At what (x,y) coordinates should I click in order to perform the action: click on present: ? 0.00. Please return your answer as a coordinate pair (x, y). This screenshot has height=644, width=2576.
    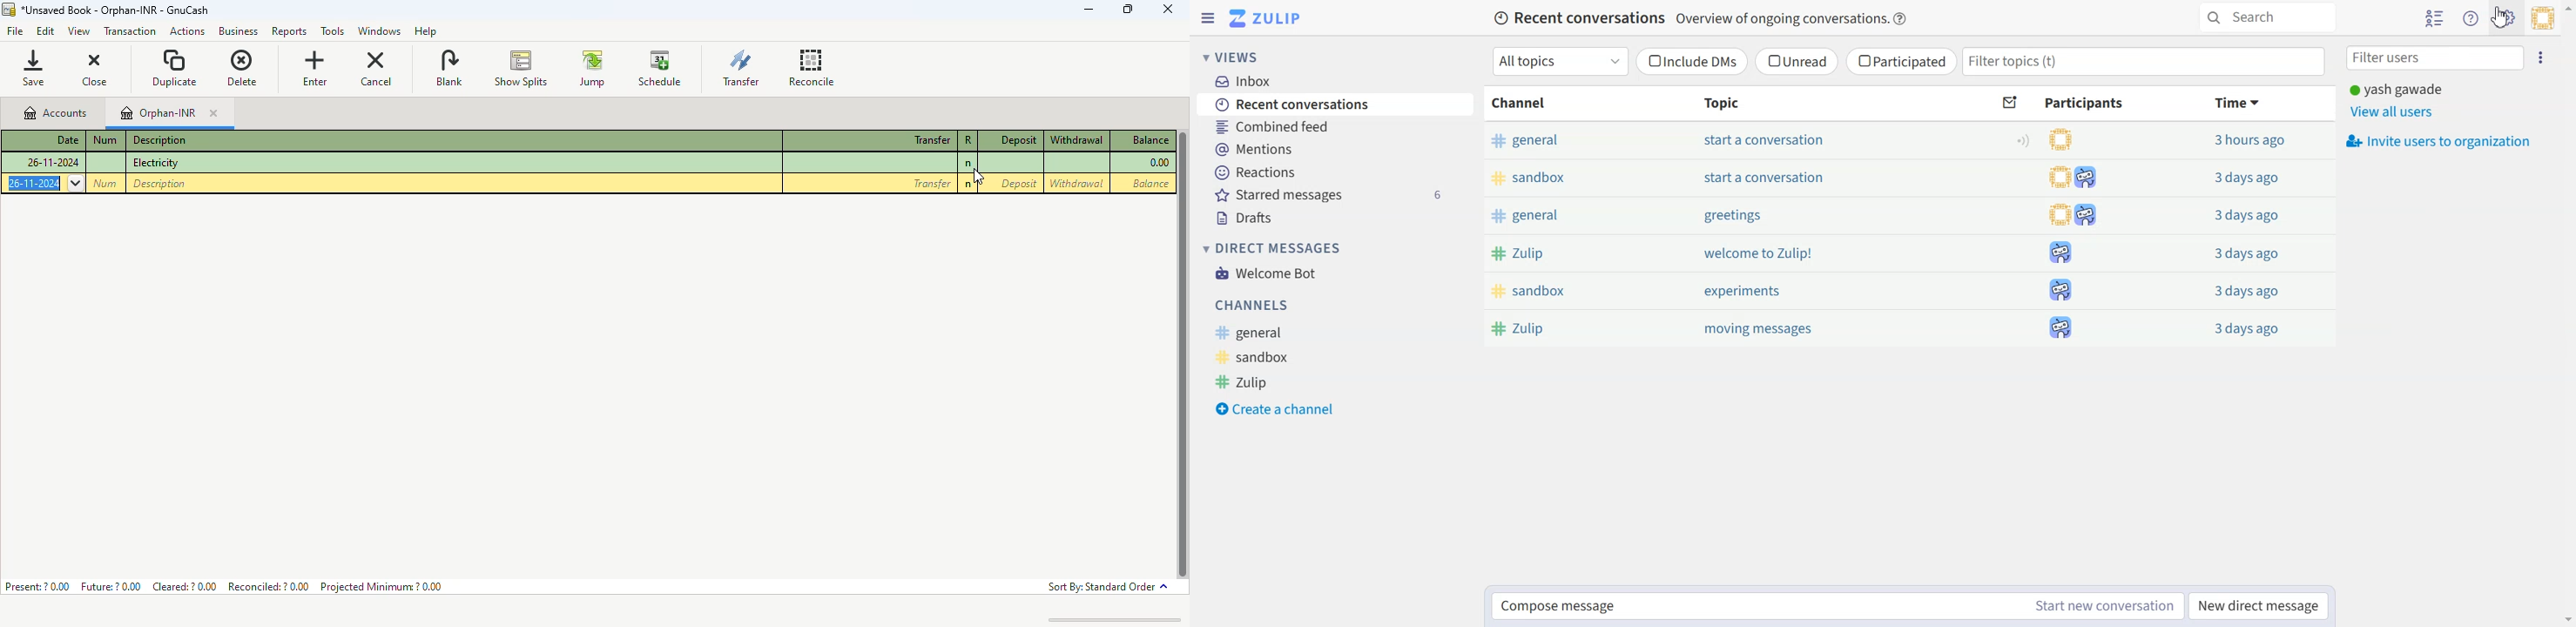
    Looking at the image, I should click on (37, 586).